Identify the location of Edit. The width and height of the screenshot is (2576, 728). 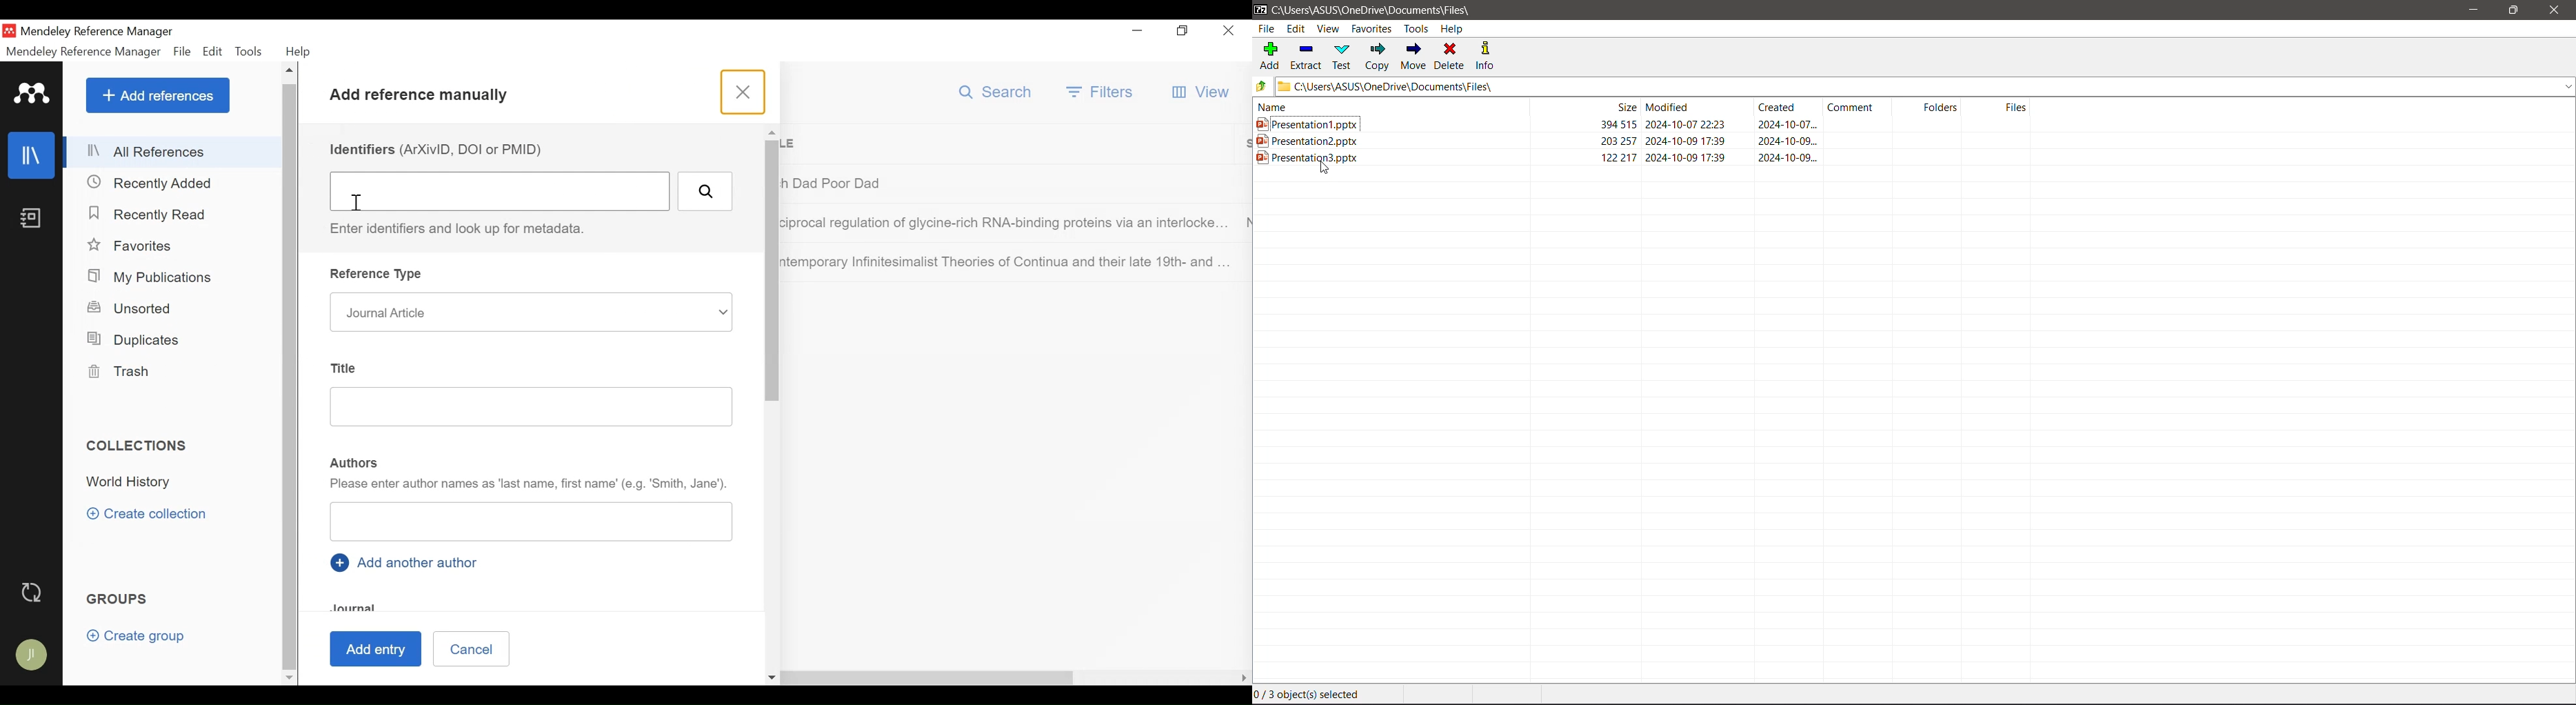
(1296, 29).